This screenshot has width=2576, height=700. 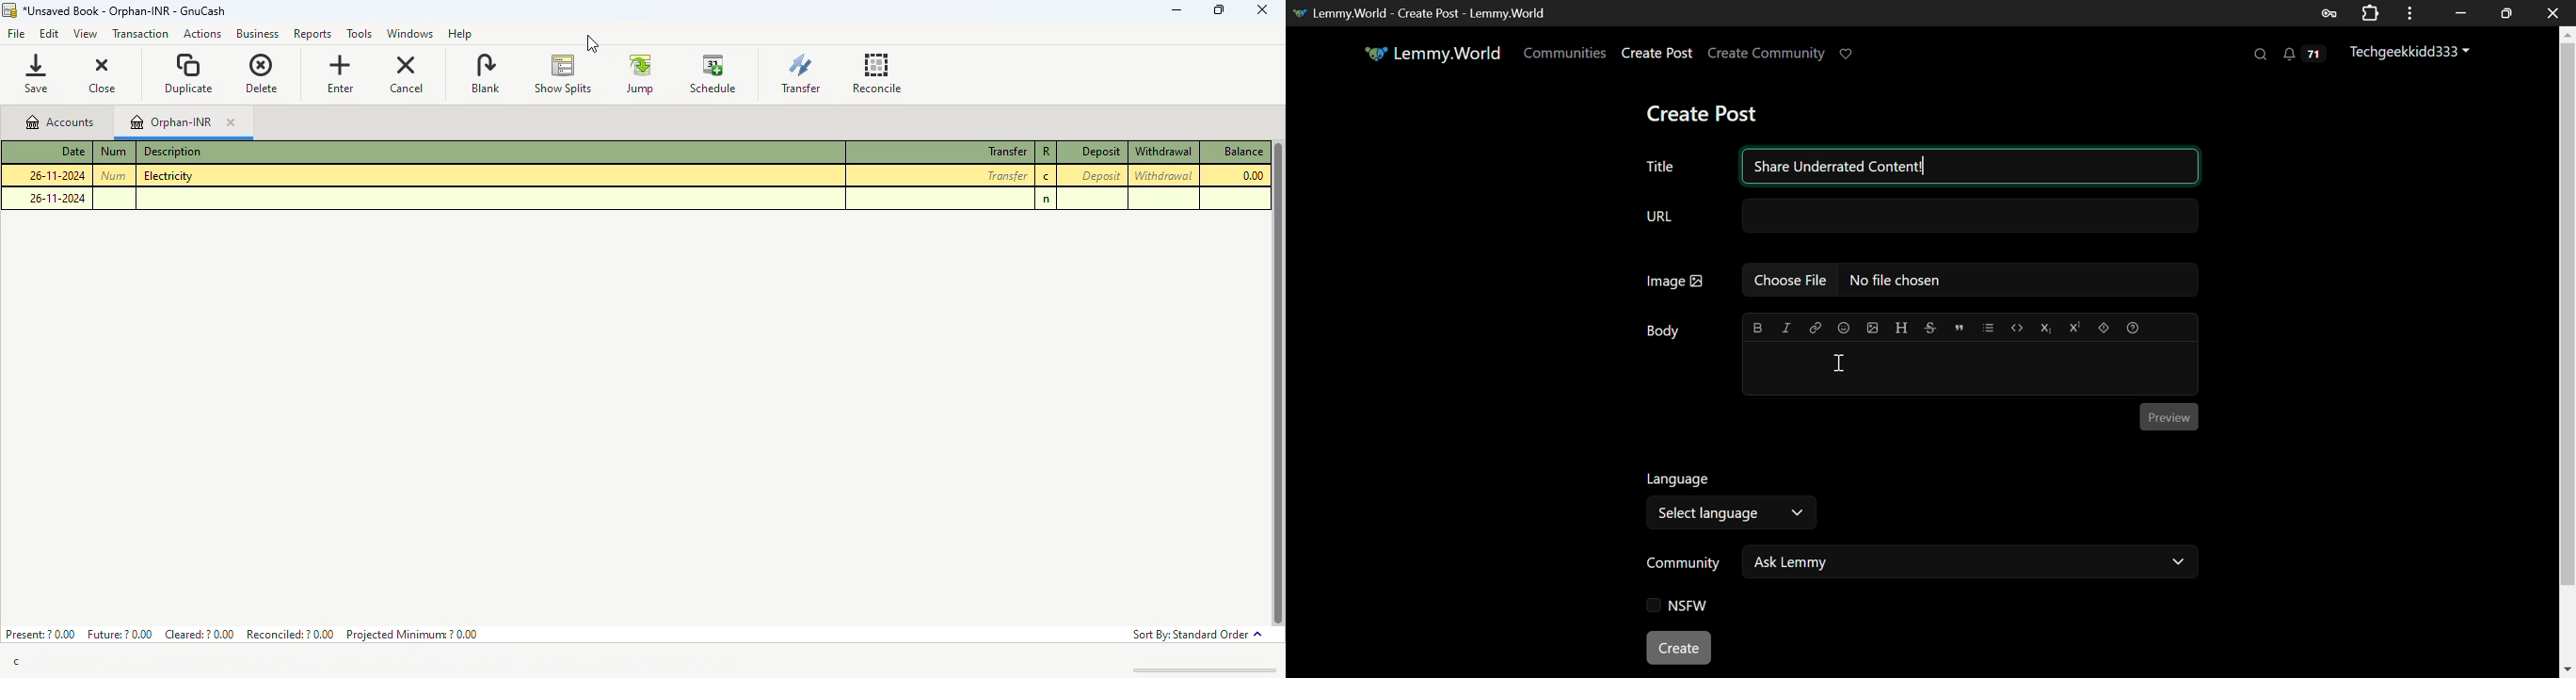 I want to click on business, so click(x=258, y=34).